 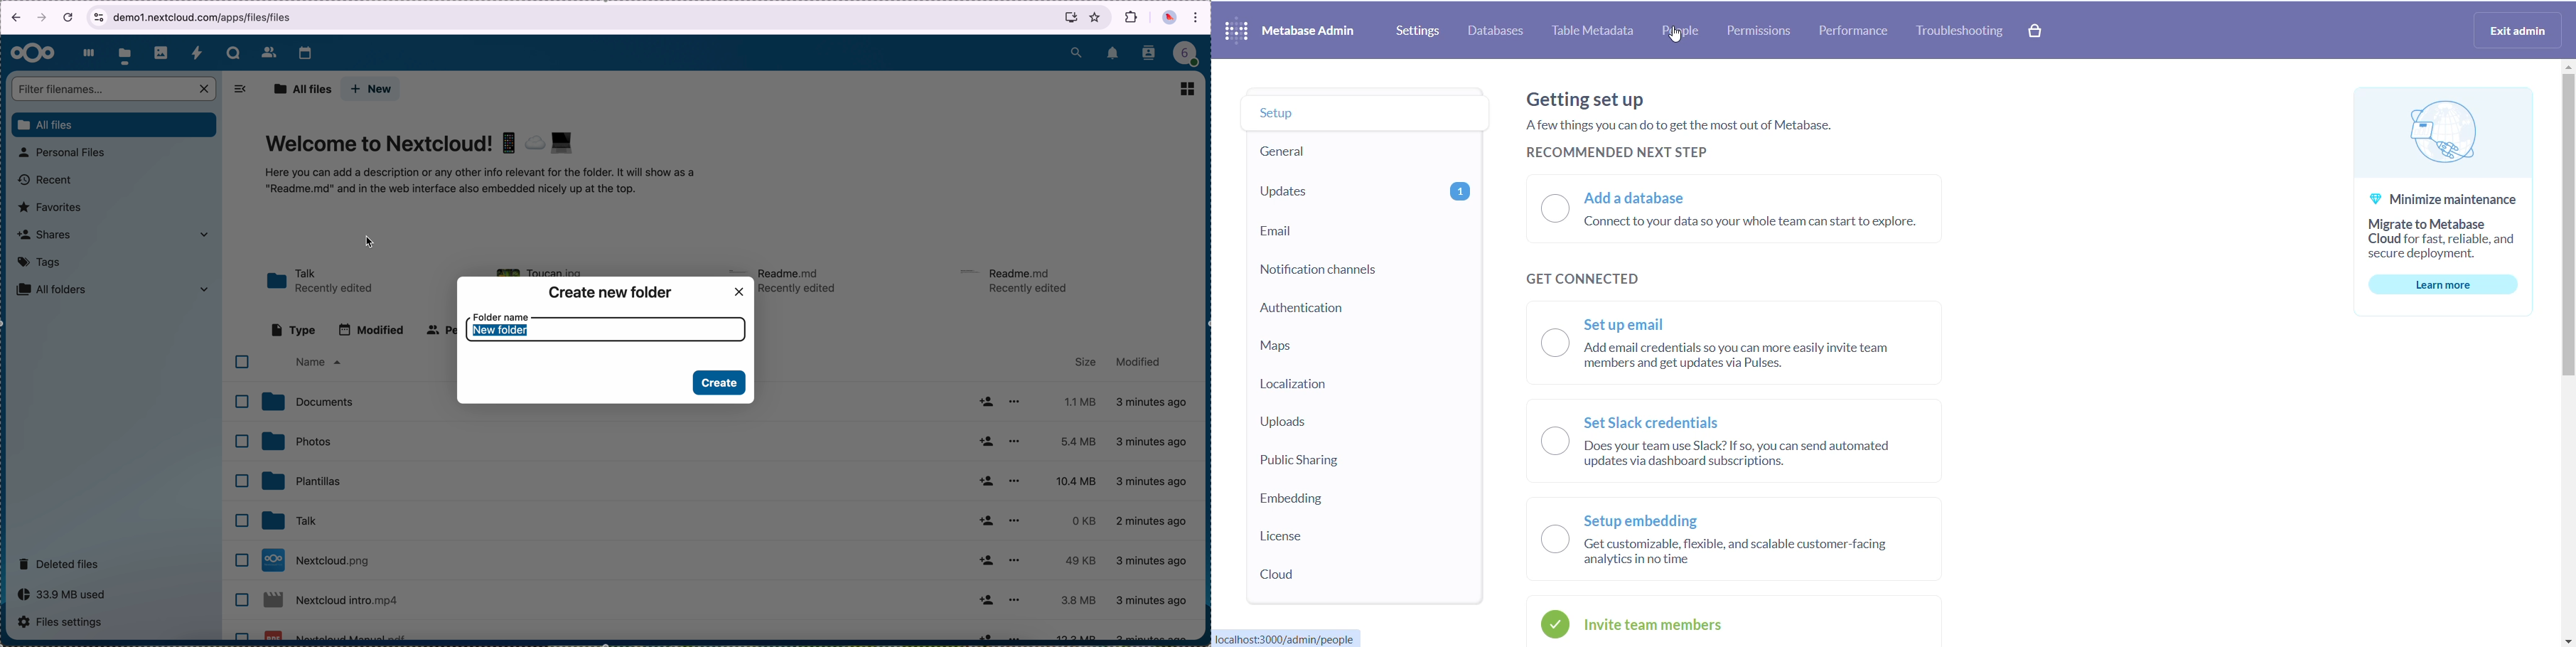 I want to click on 0 KB, so click(x=1086, y=521).